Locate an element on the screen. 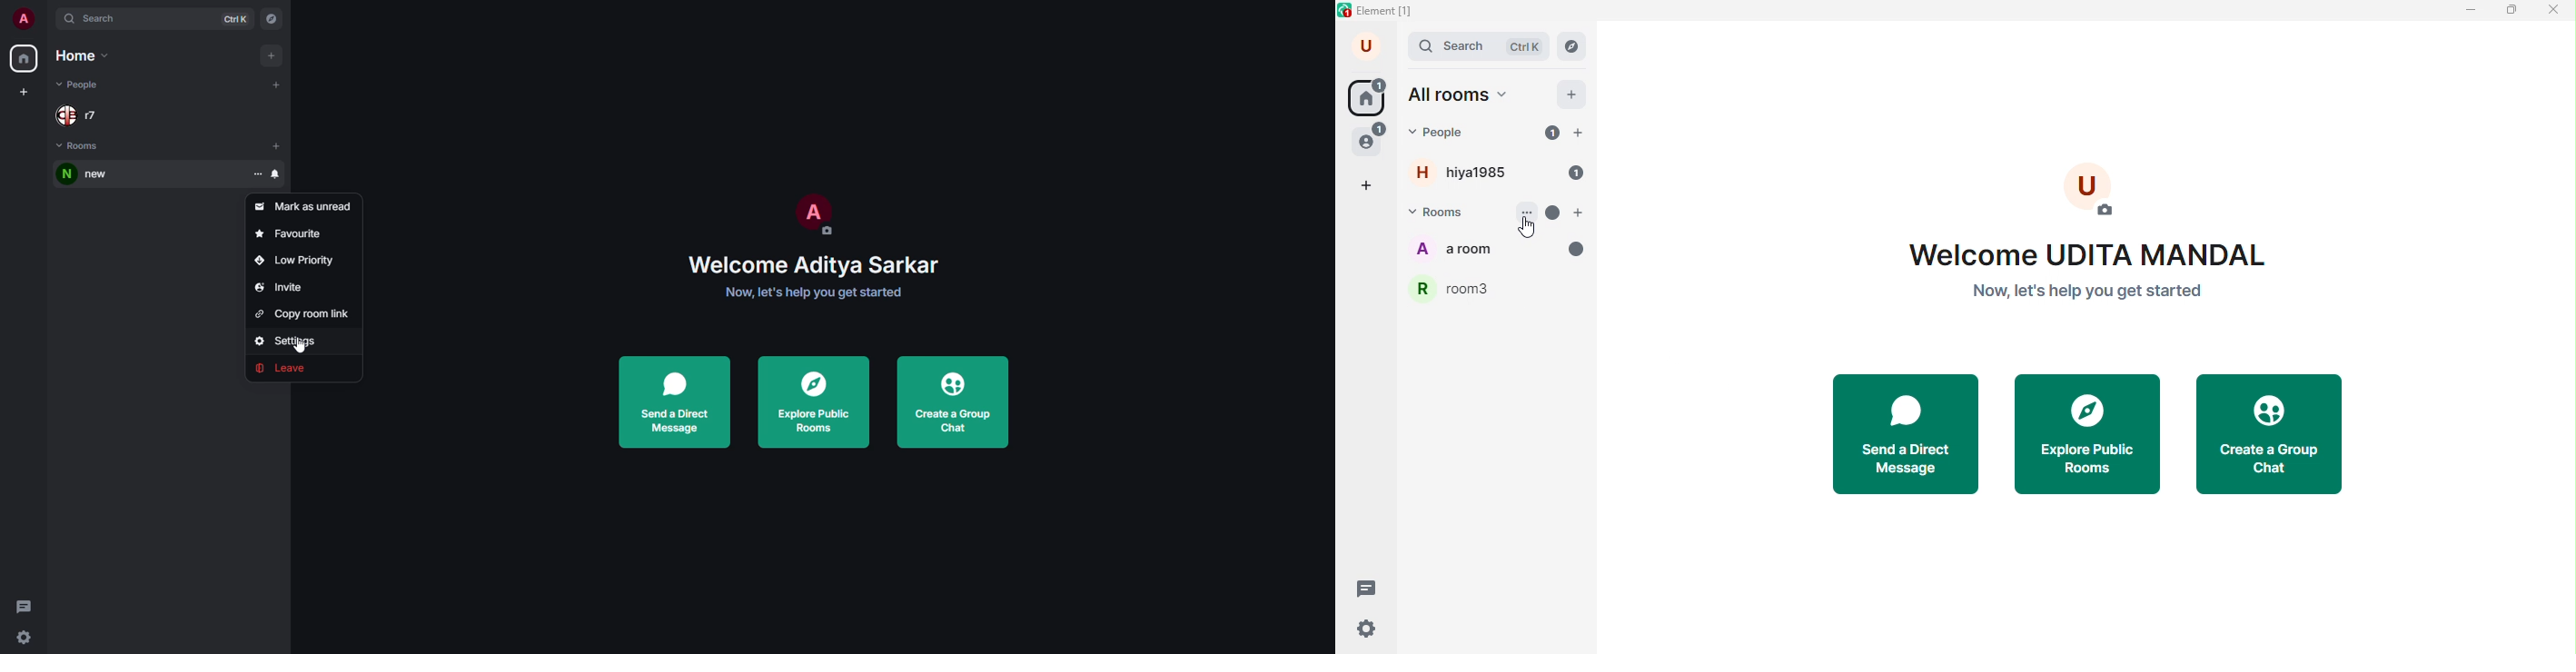 Image resolution: width=2576 pixels, height=672 pixels. copy room link is located at coordinates (308, 314).